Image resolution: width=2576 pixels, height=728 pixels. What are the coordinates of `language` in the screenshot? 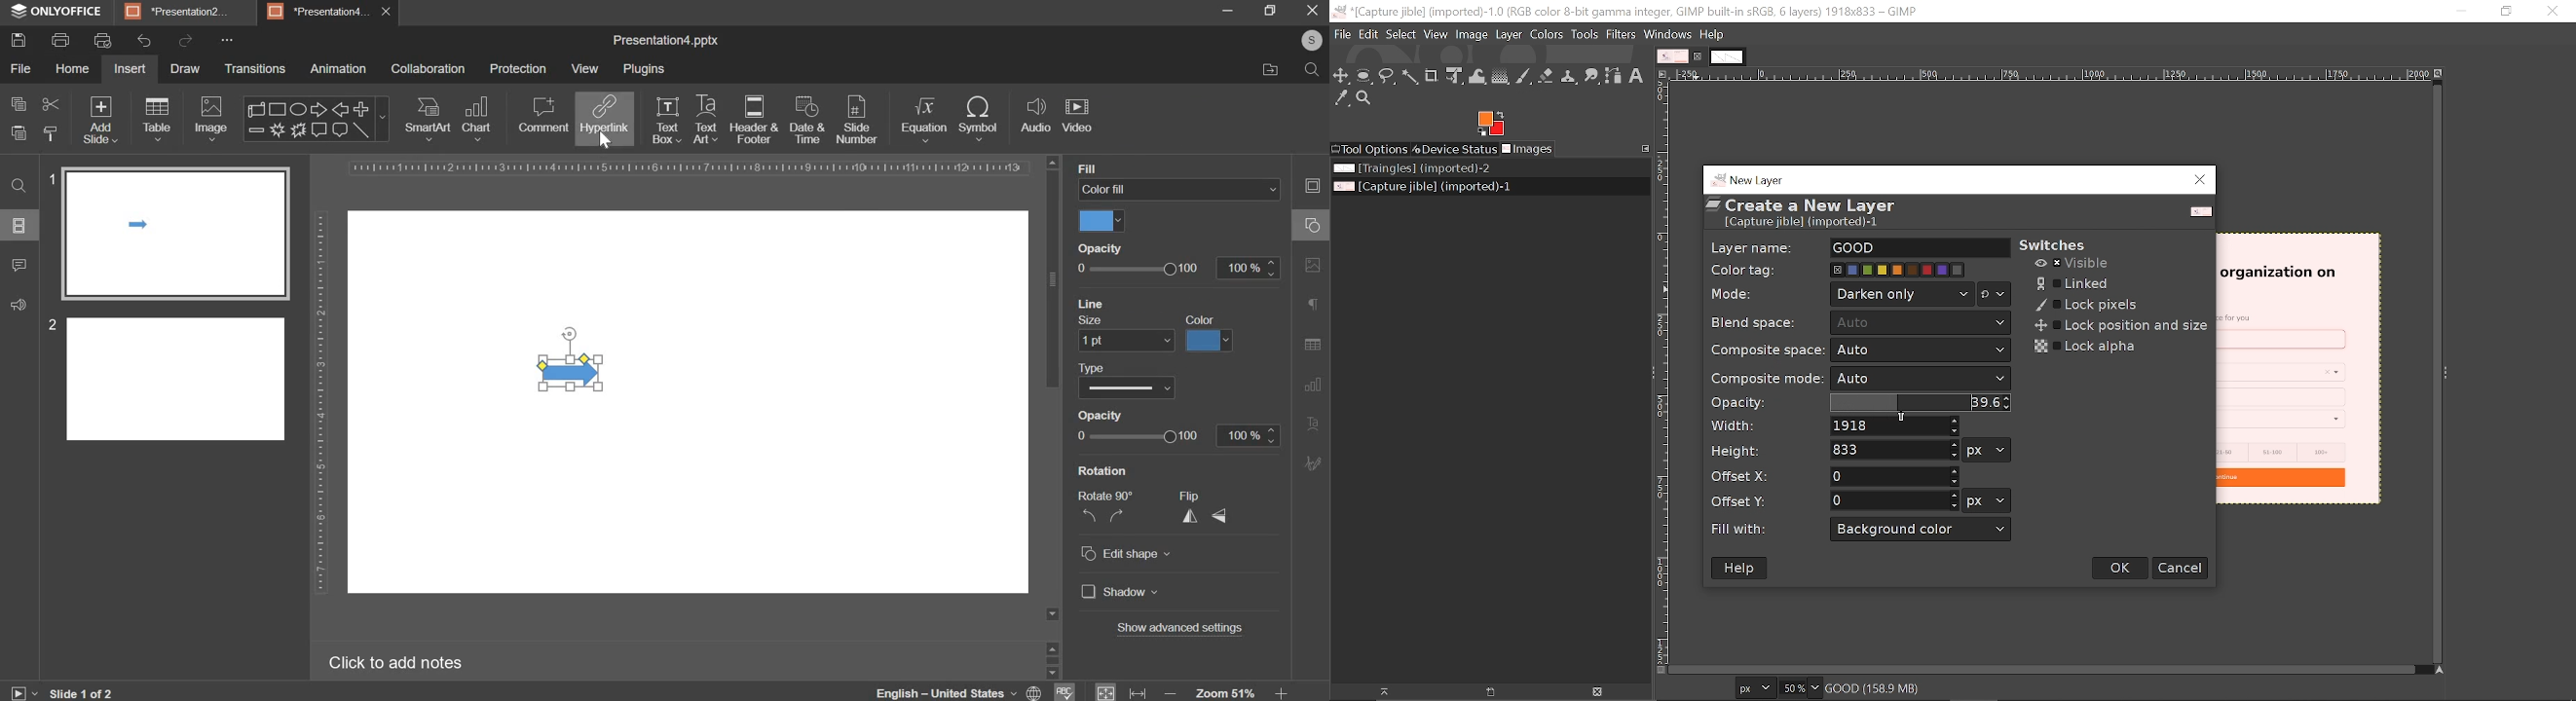 It's located at (959, 689).